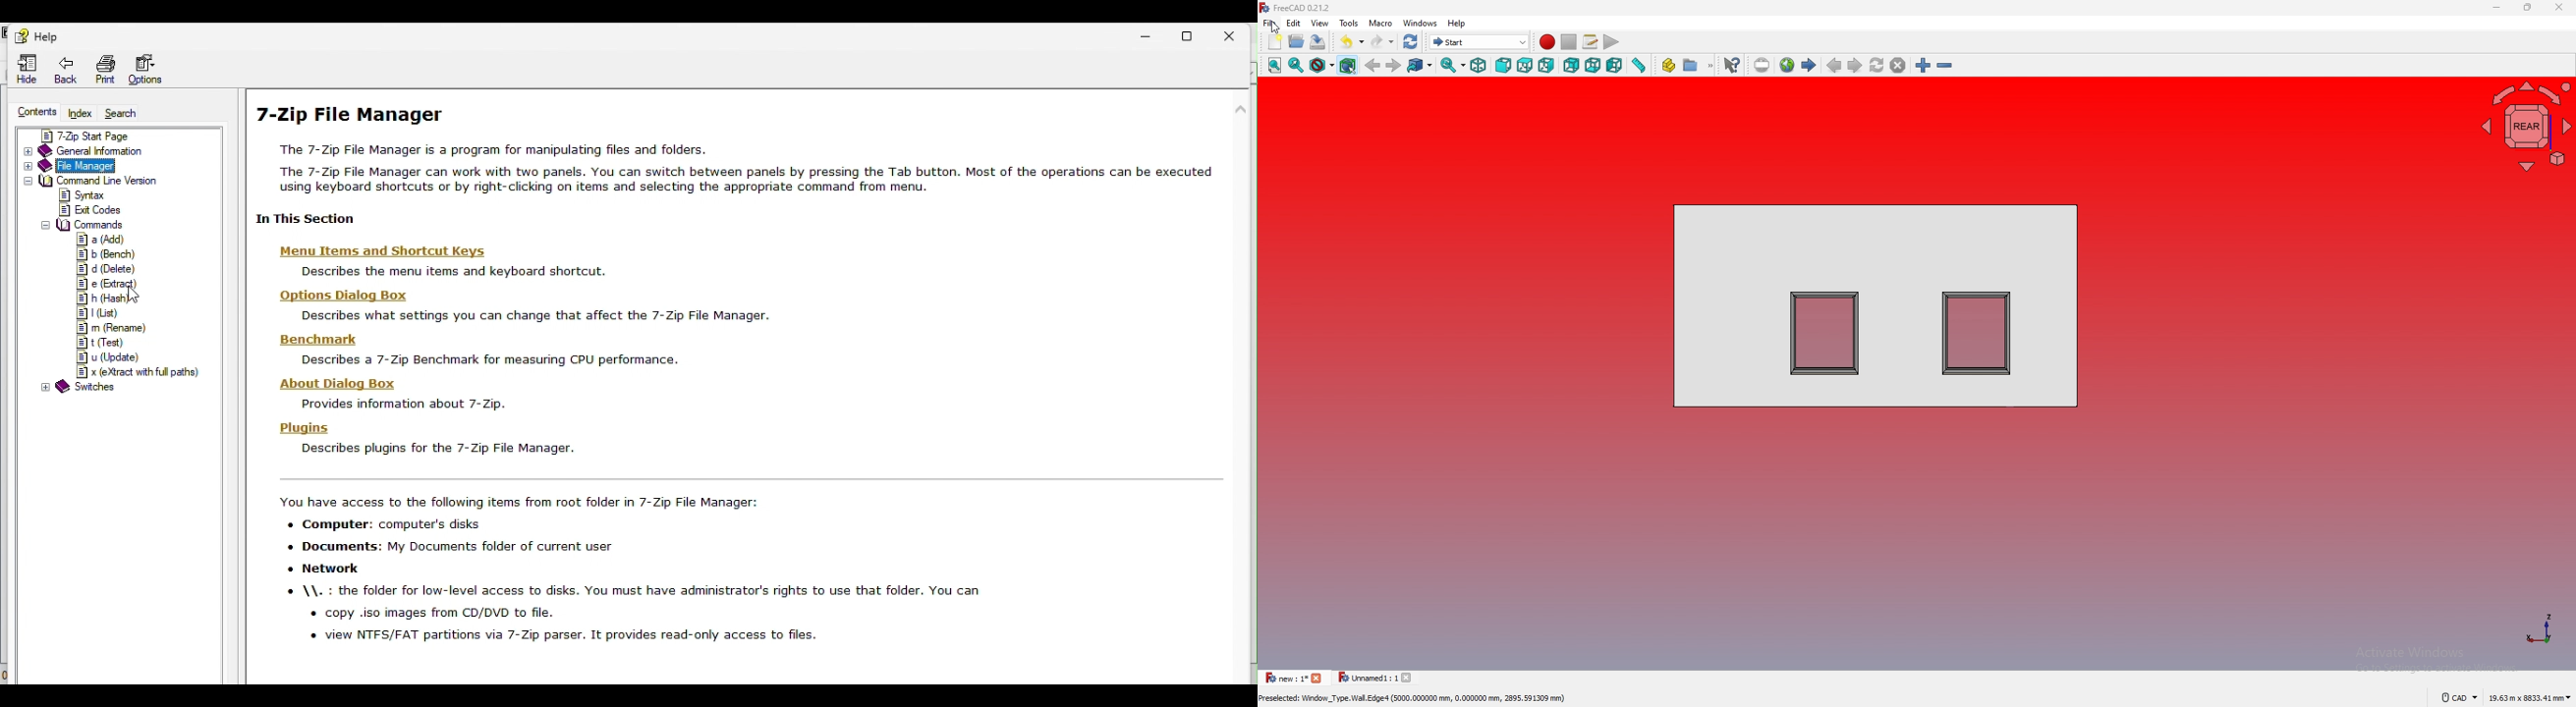 The width and height of the screenshot is (2576, 728). Describe the element at coordinates (1275, 66) in the screenshot. I see `fit all` at that location.